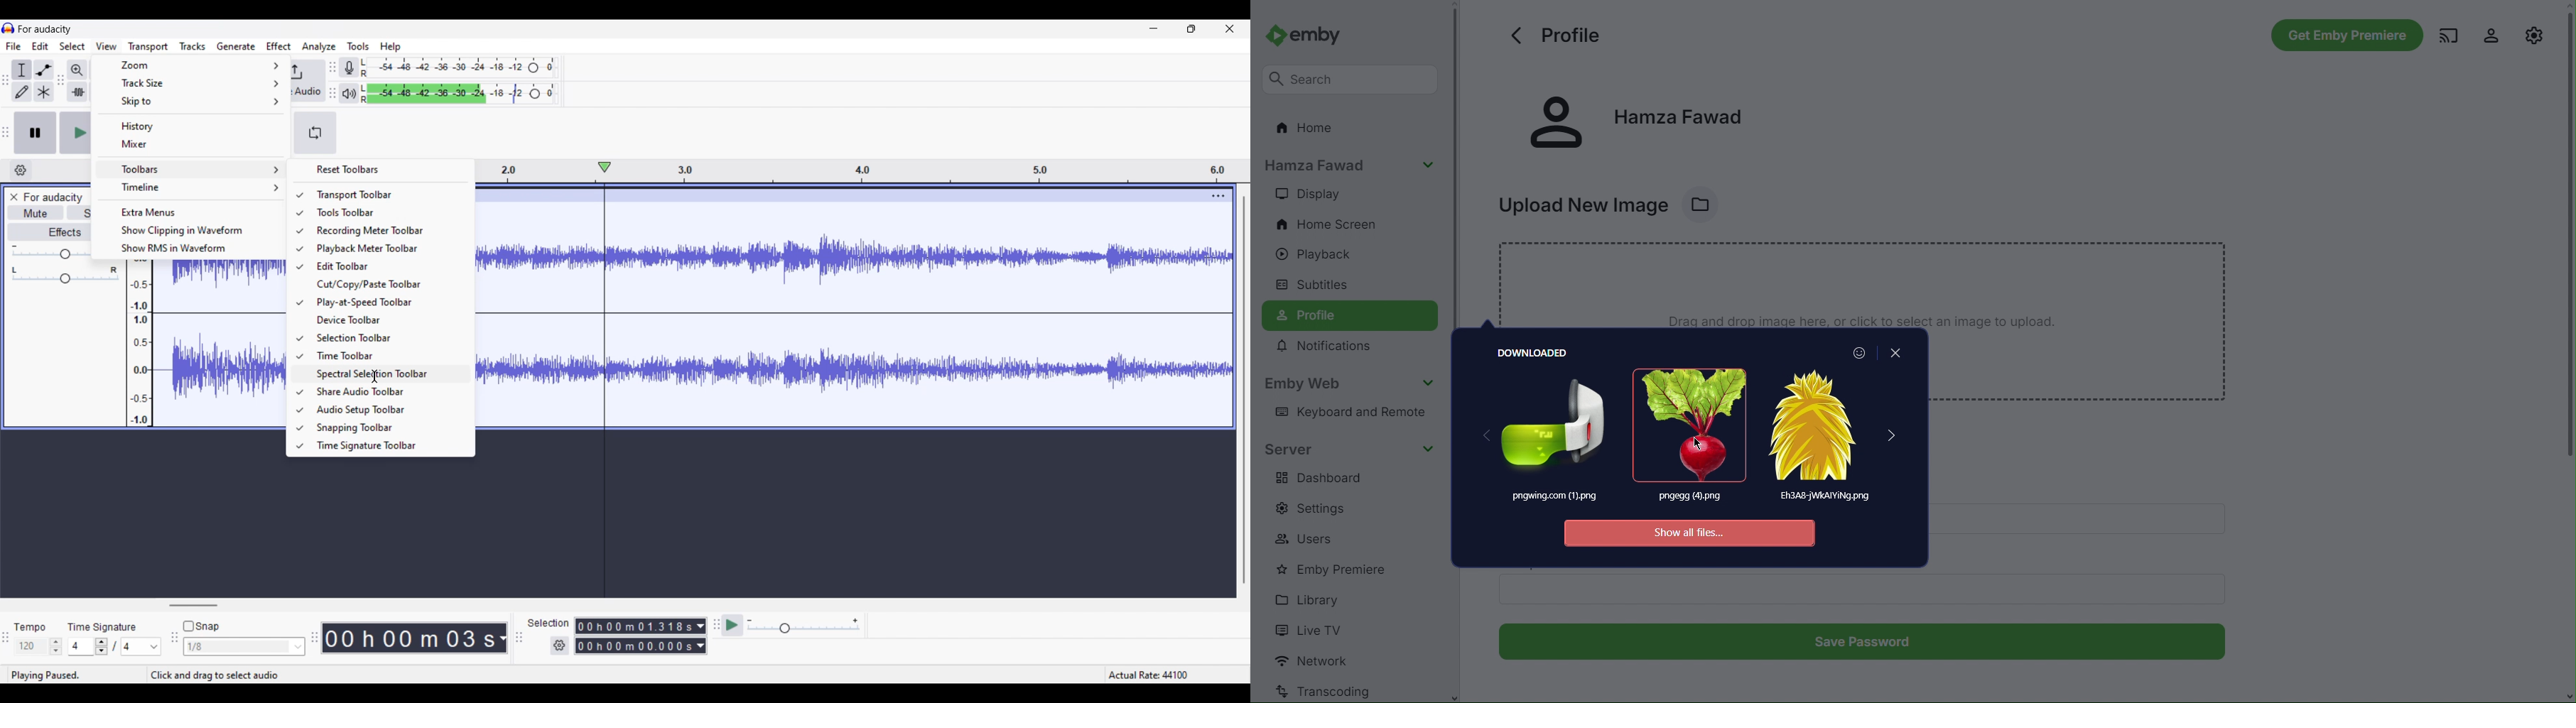 The height and width of the screenshot is (728, 2576). What do you see at coordinates (385, 409) in the screenshot?
I see `Audio setup toolbar` at bounding box center [385, 409].